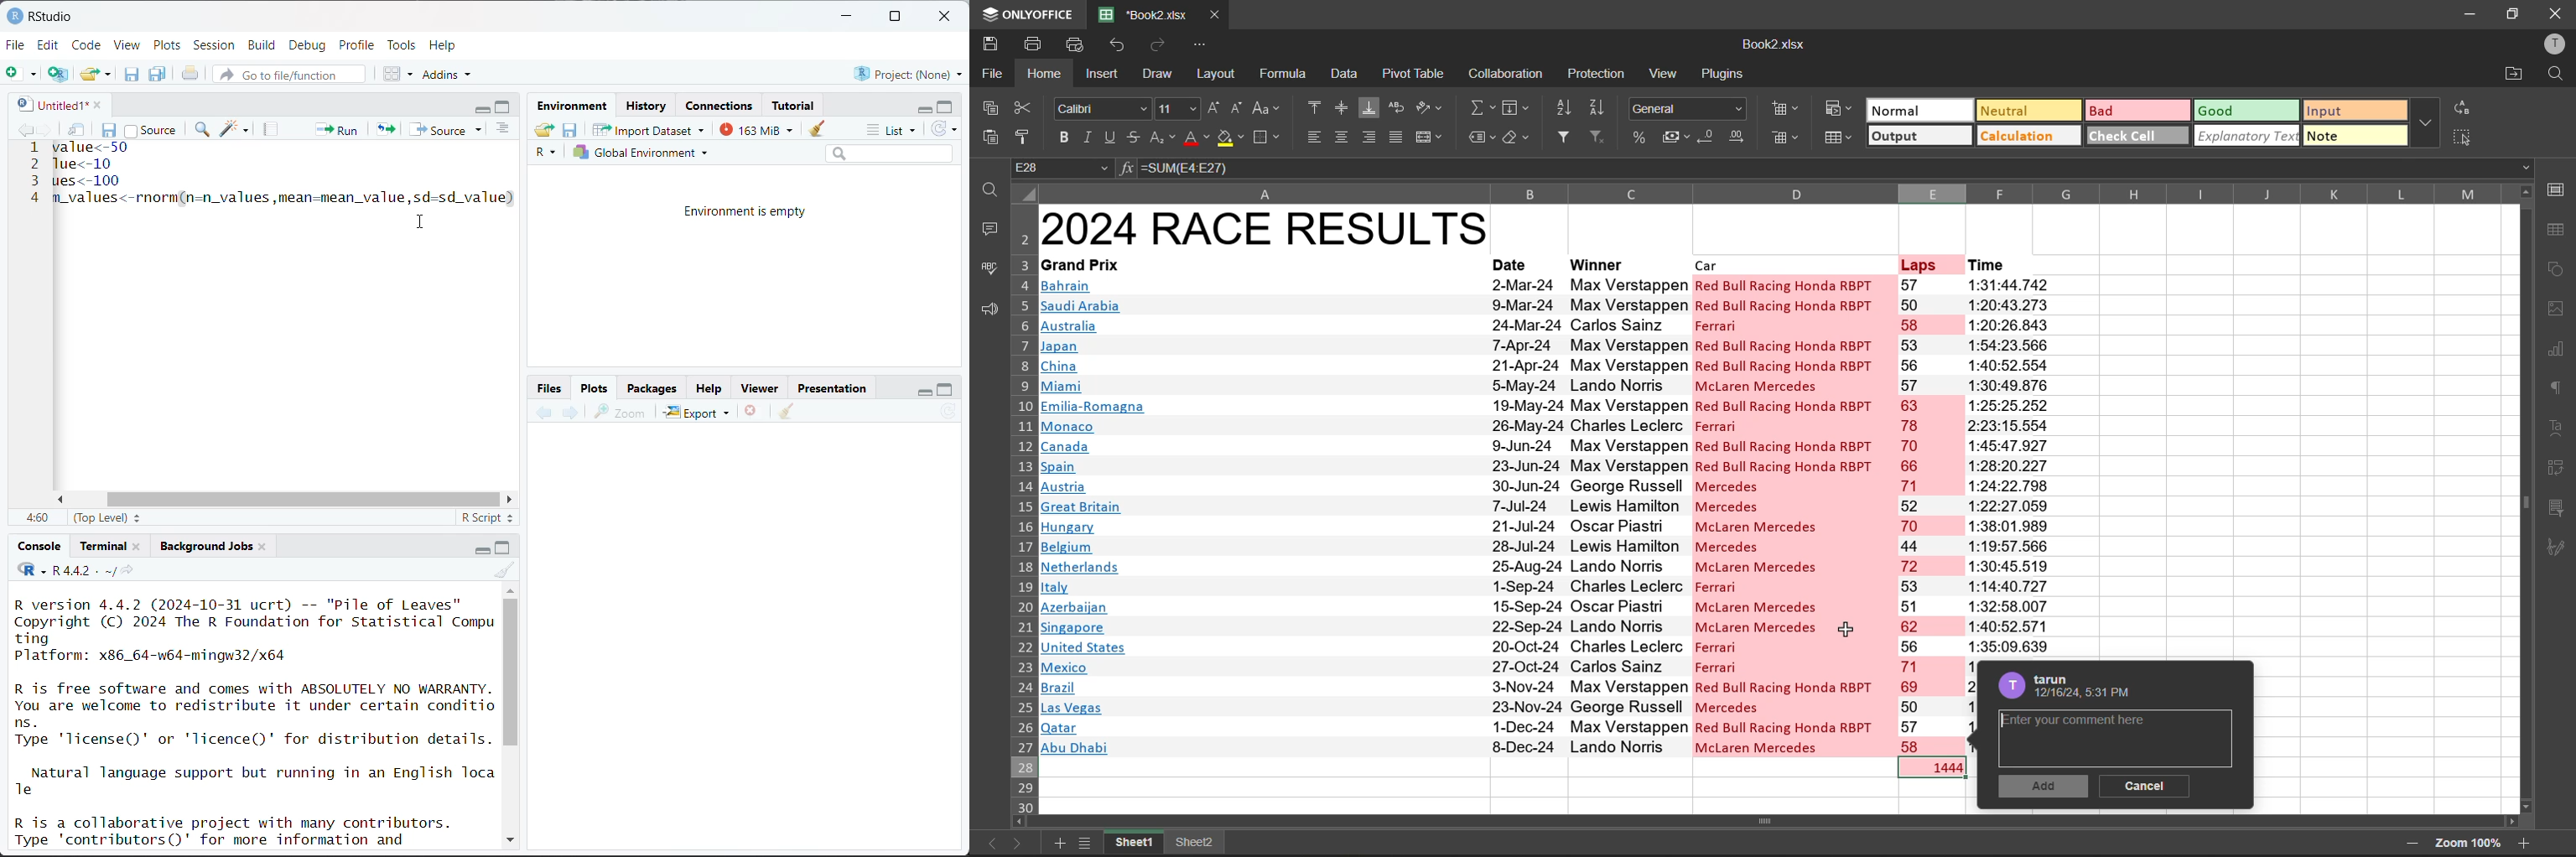 The height and width of the screenshot is (868, 2576). What do you see at coordinates (948, 413) in the screenshot?
I see `refresh current plot` at bounding box center [948, 413].